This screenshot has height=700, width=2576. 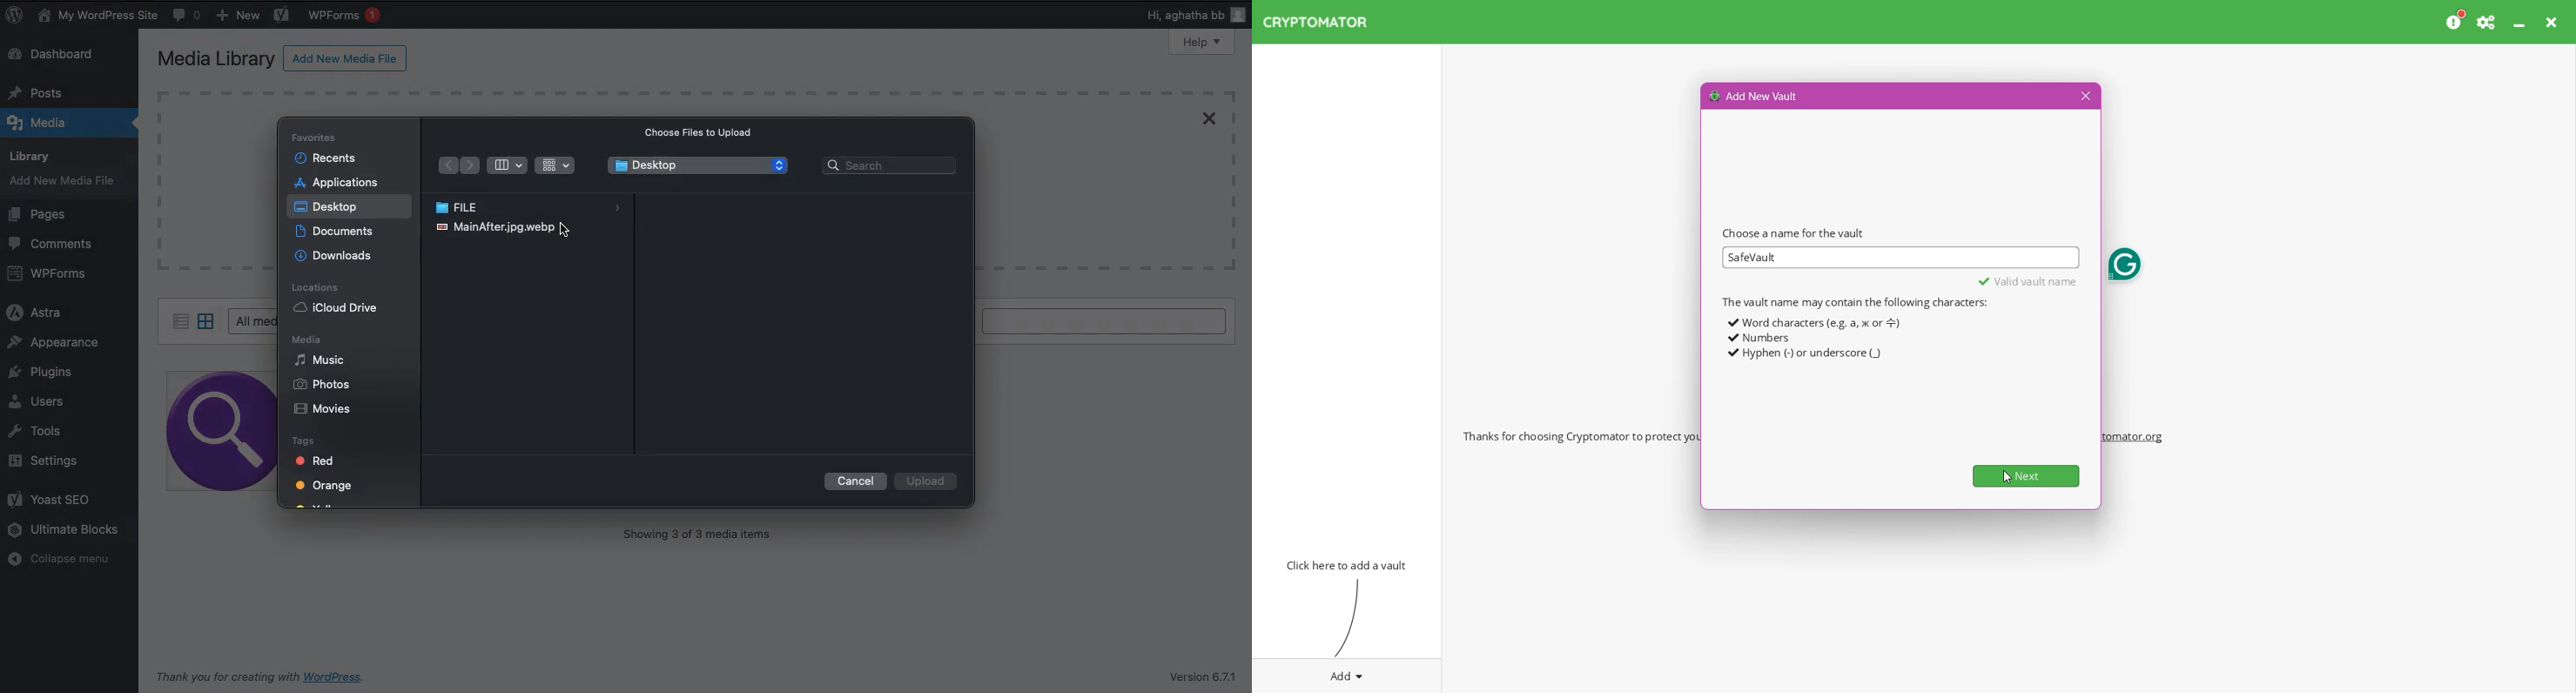 I want to click on Media, so click(x=43, y=120).